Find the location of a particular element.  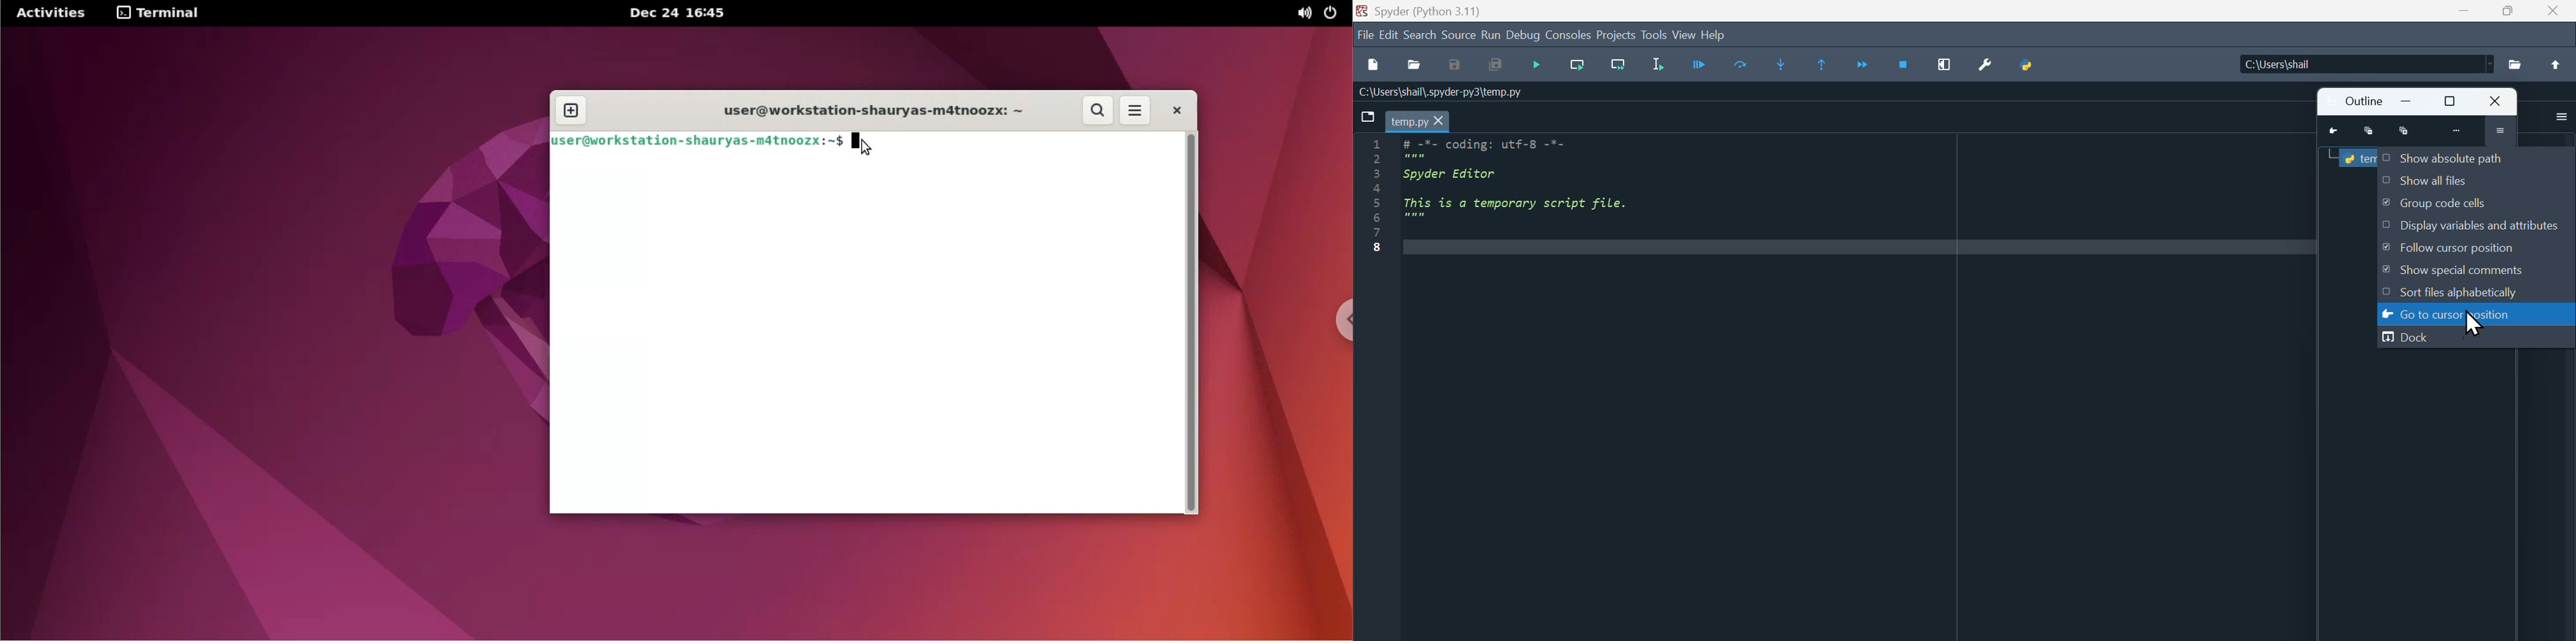

Display variable and attributes is located at coordinates (2473, 224).